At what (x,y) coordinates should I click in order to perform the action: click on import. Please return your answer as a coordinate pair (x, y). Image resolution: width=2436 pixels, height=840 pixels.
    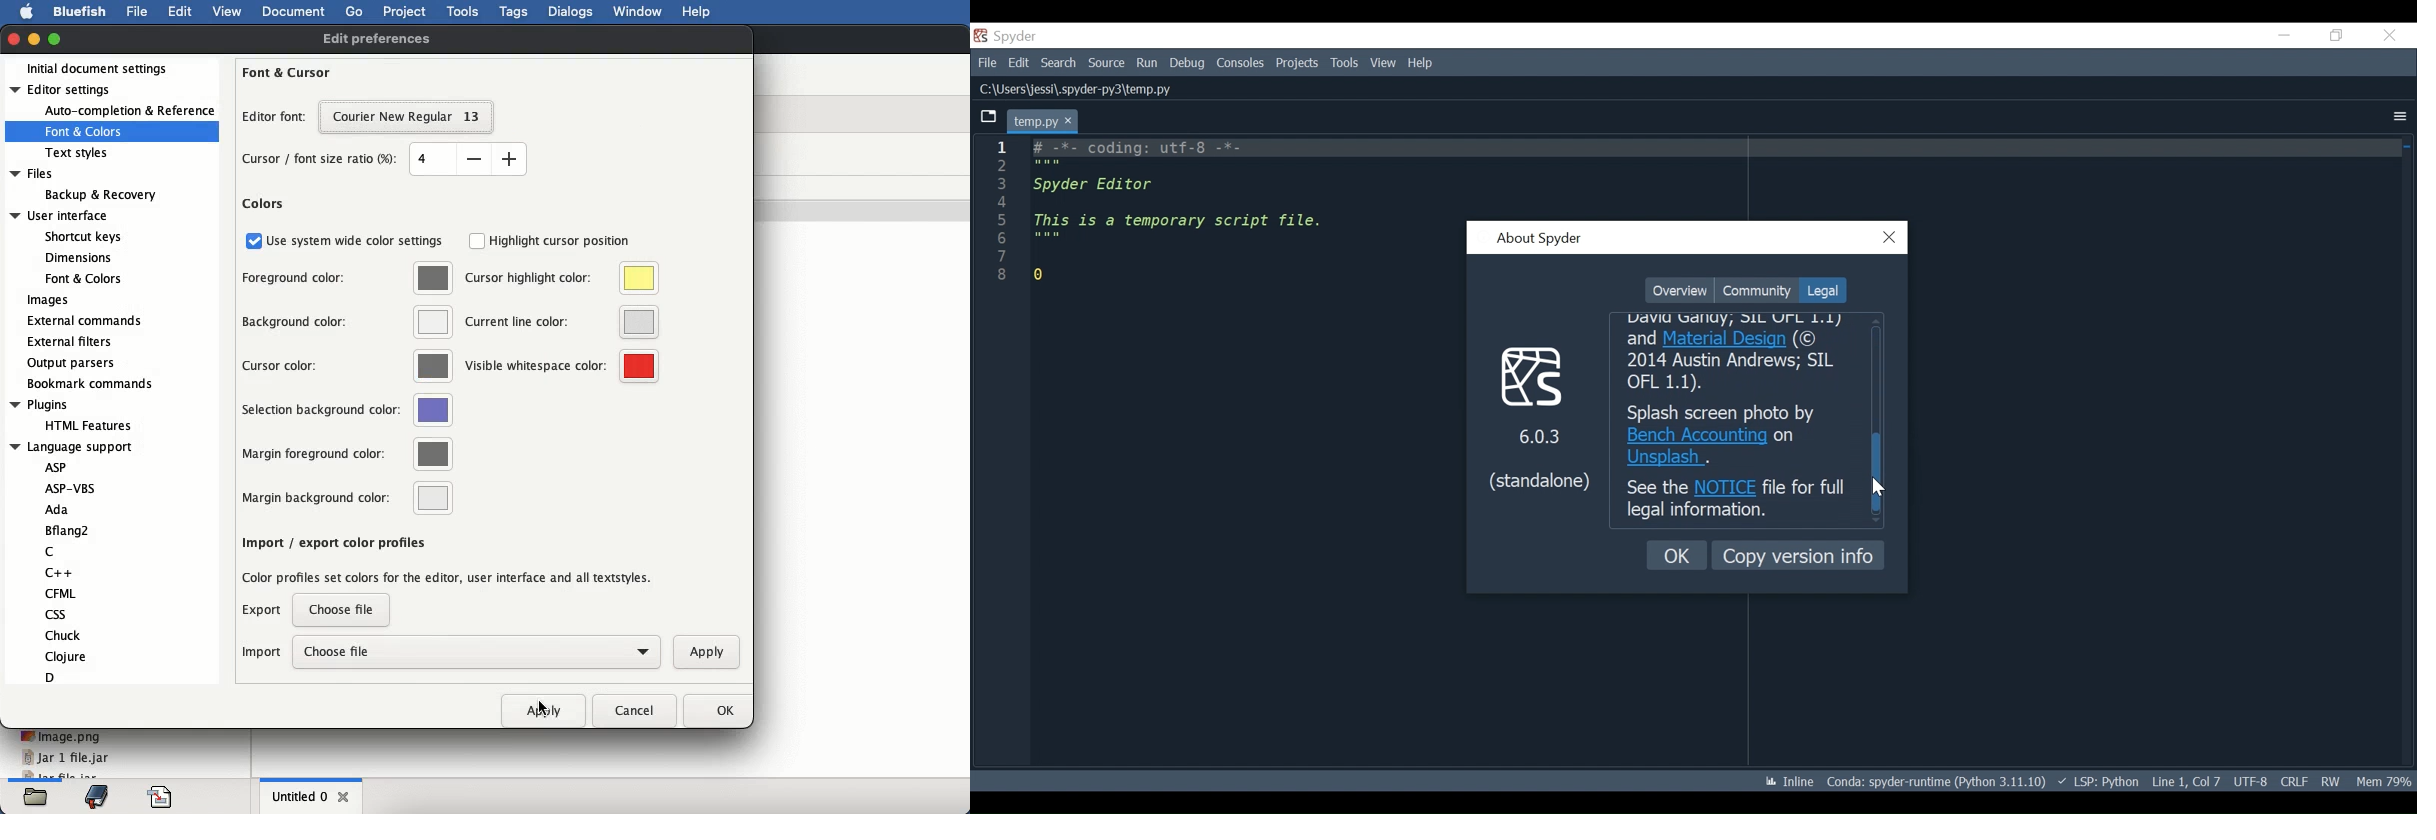
    Looking at the image, I should click on (262, 652).